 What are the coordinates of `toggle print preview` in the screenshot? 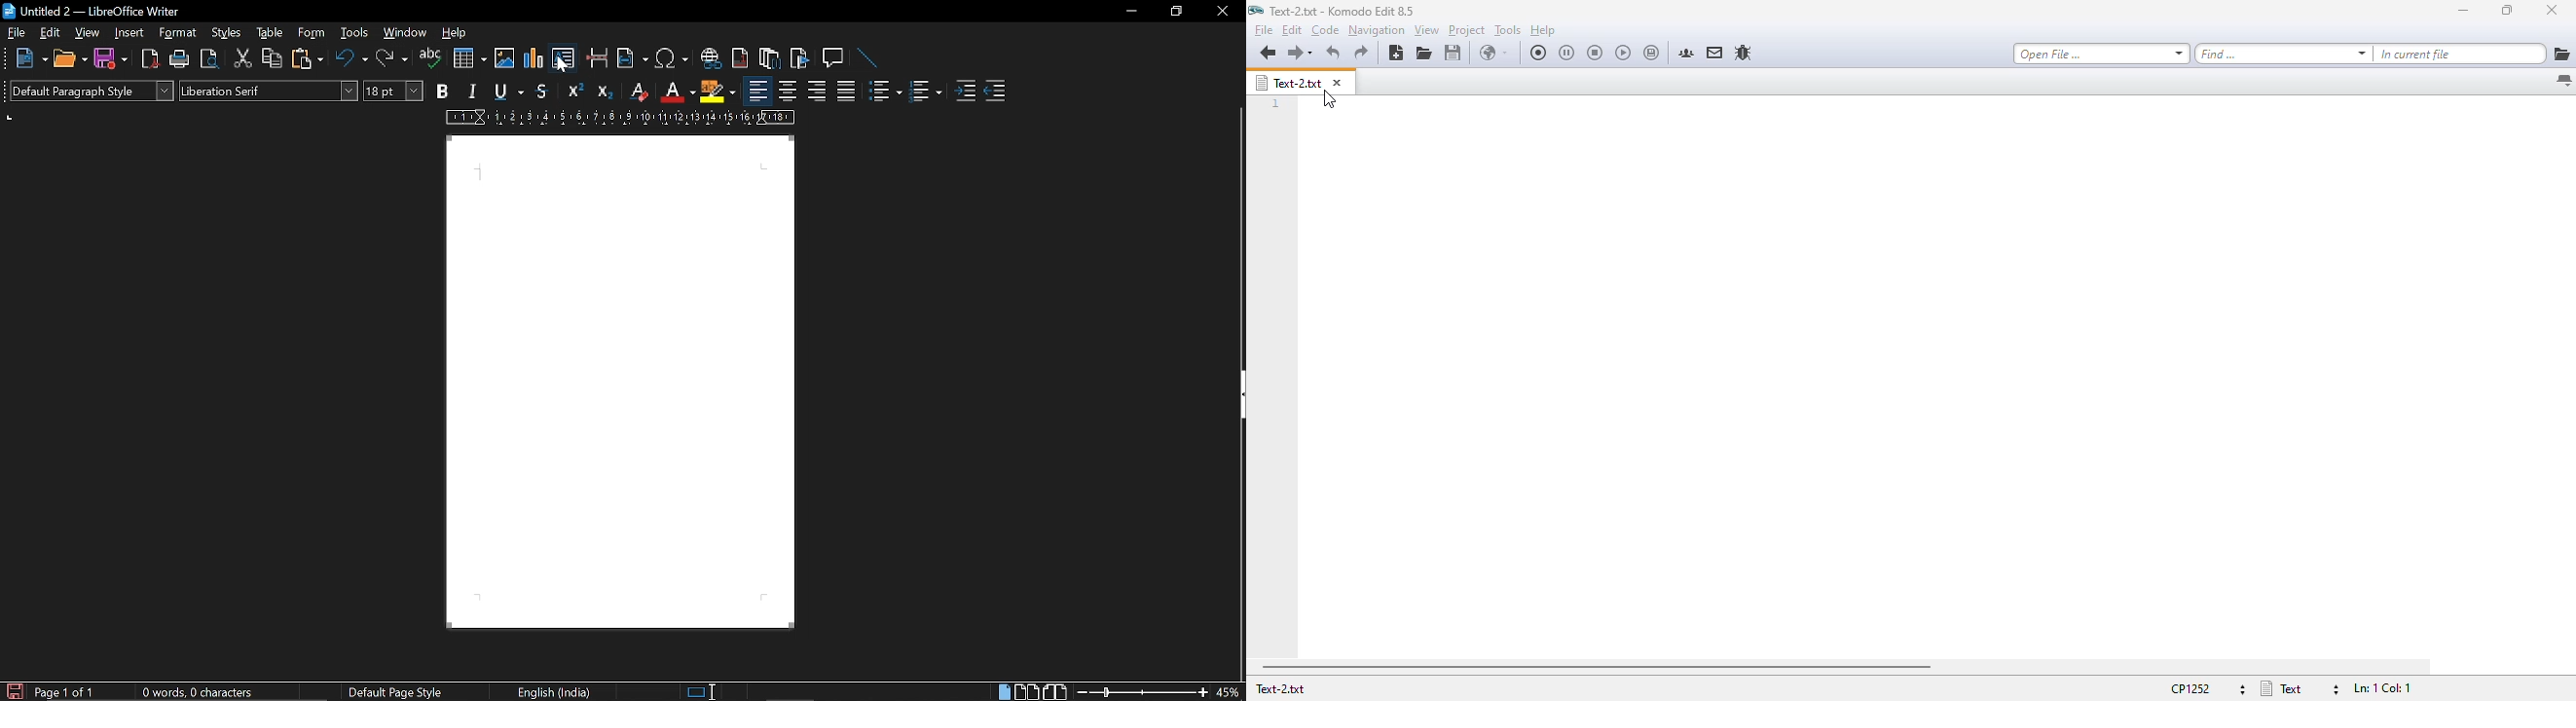 It's located at (207, 59).